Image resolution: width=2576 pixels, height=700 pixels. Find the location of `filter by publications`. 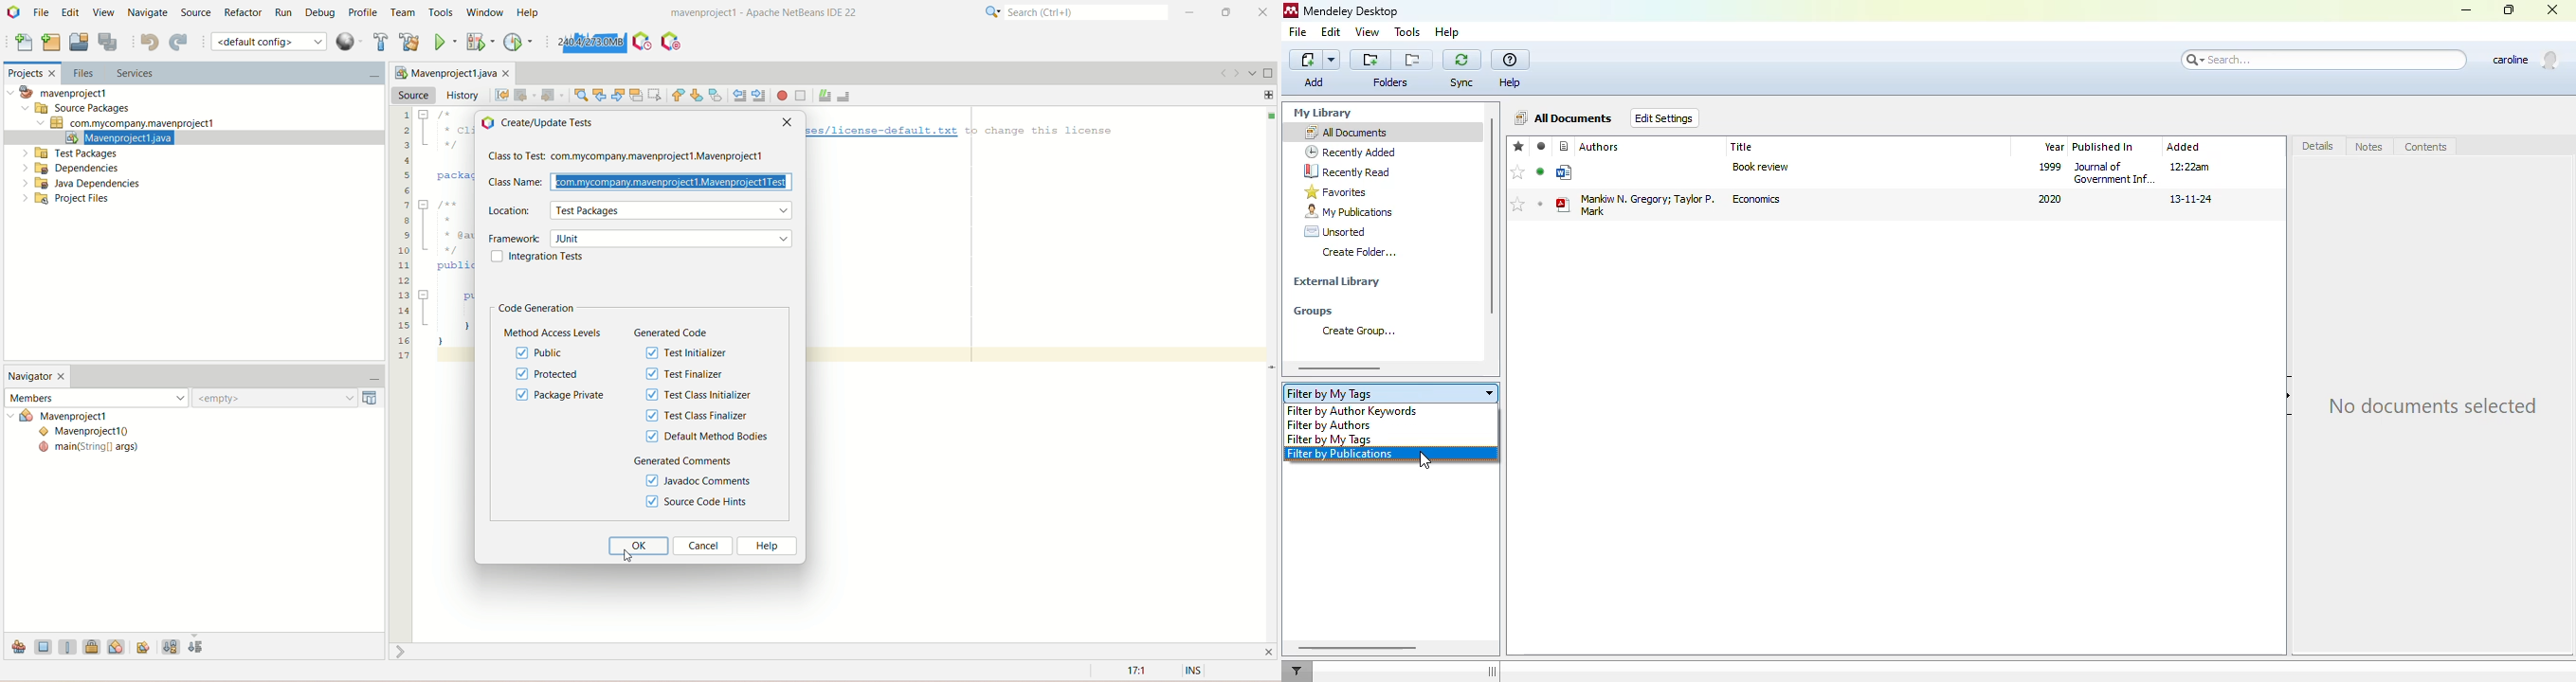

filter by publications is located at coordinates (1347, 454).